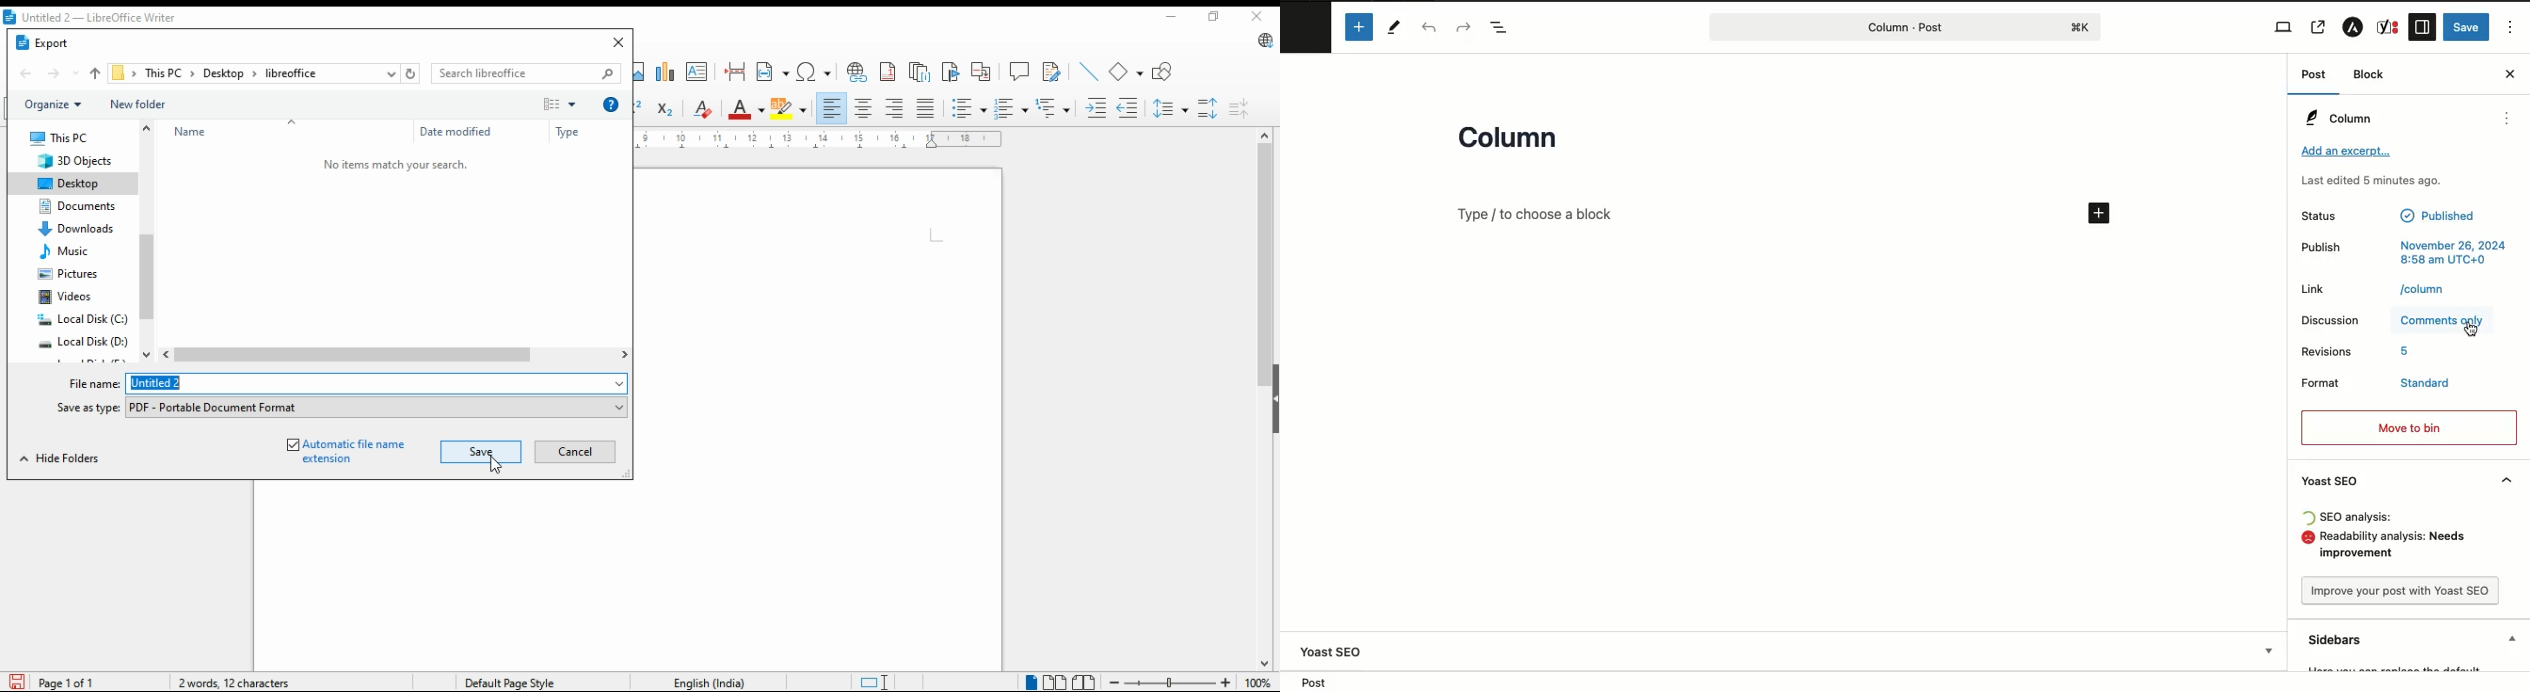  Describe the element at coordinates (166, 74) in the screenshot. I see `this pc` at that location.